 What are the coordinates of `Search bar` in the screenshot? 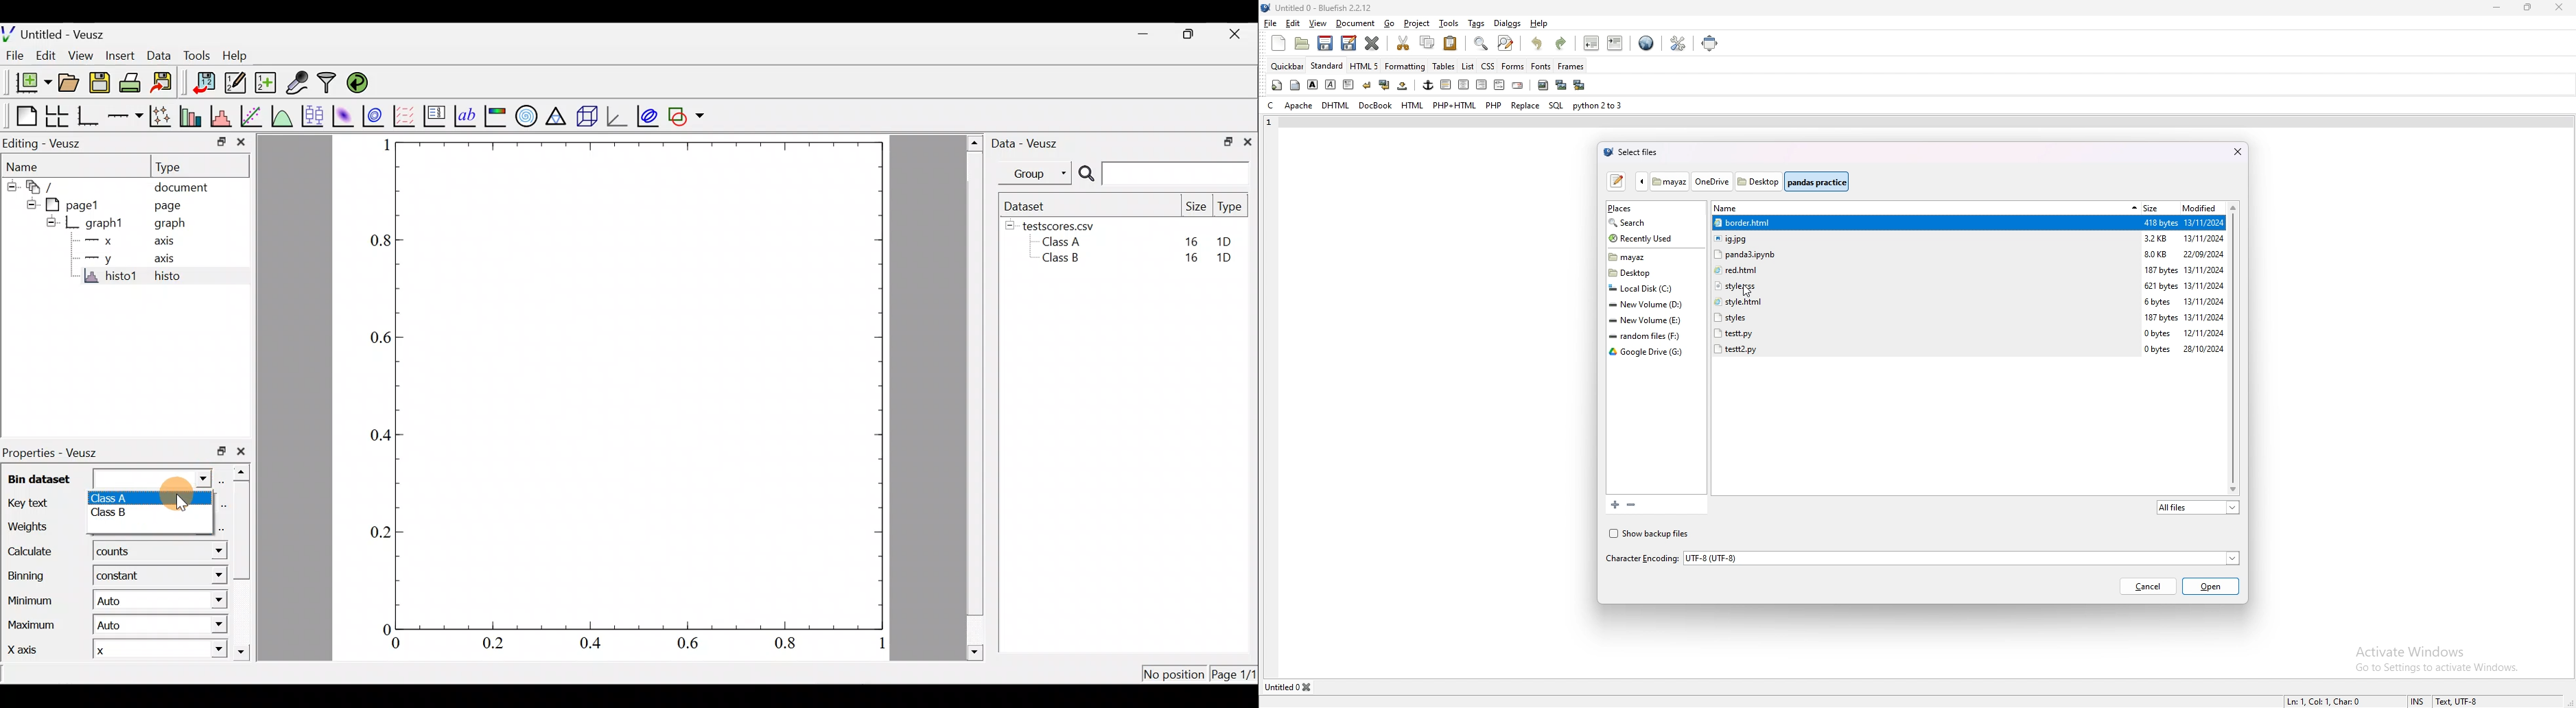 It's located at (1164, 174).